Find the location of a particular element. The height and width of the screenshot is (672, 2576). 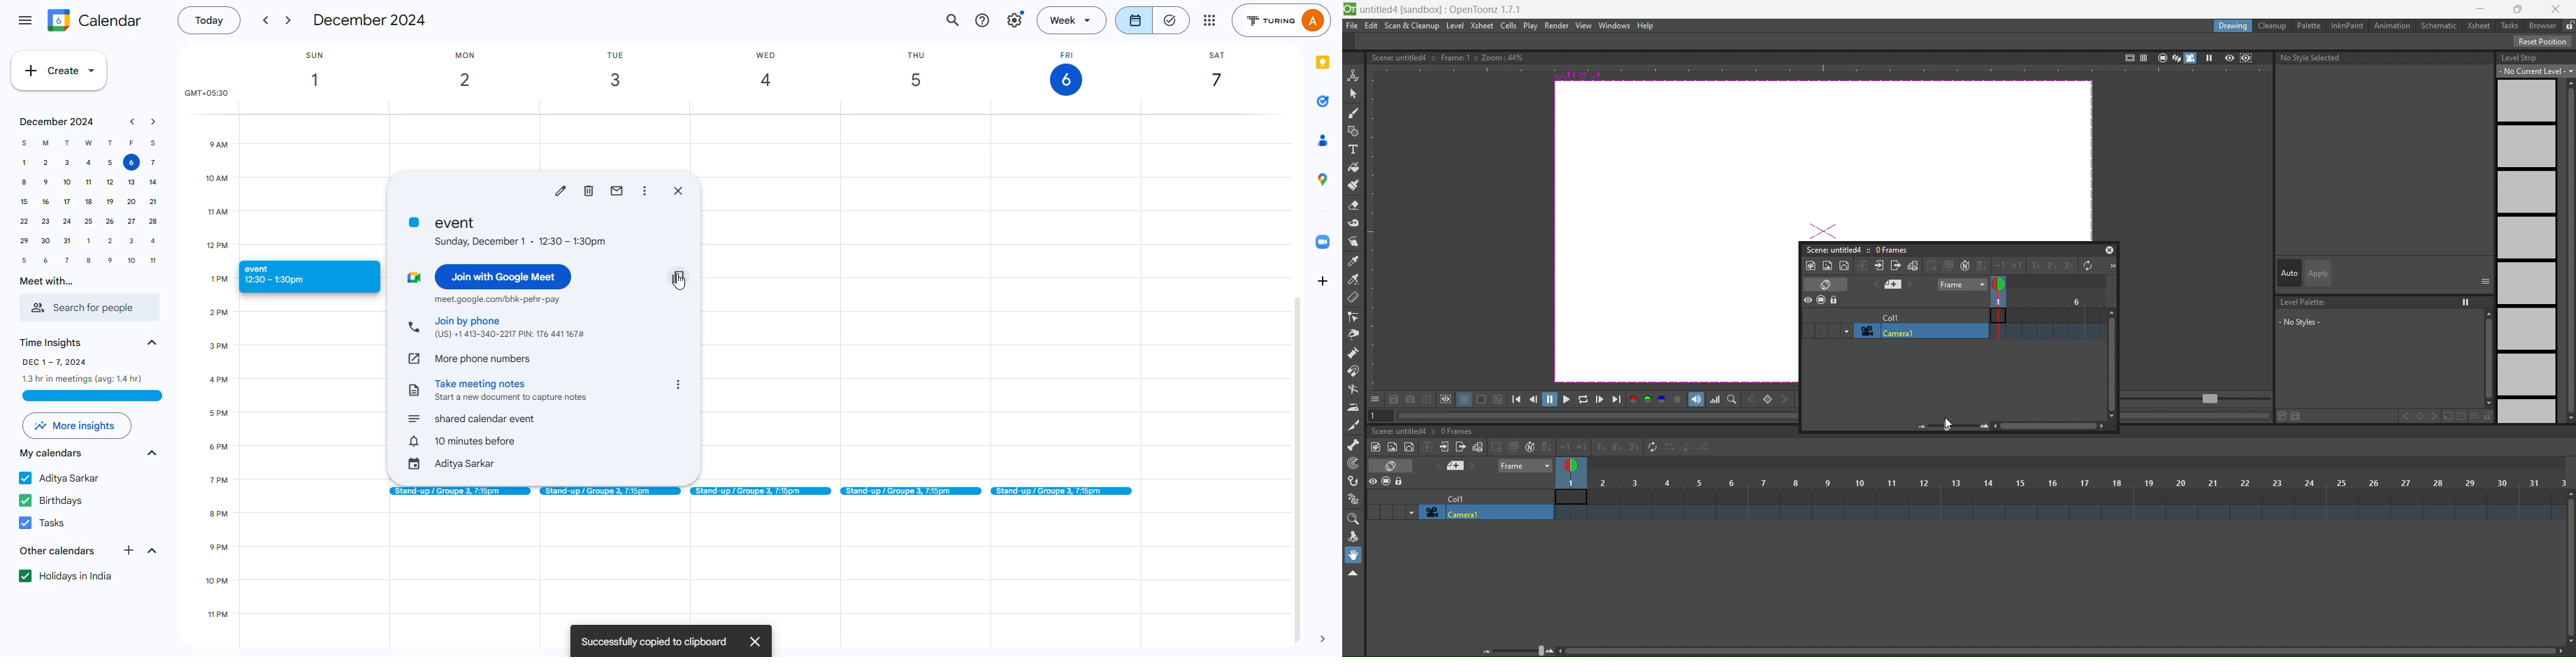

`4 is located at coordinates (152, 182).